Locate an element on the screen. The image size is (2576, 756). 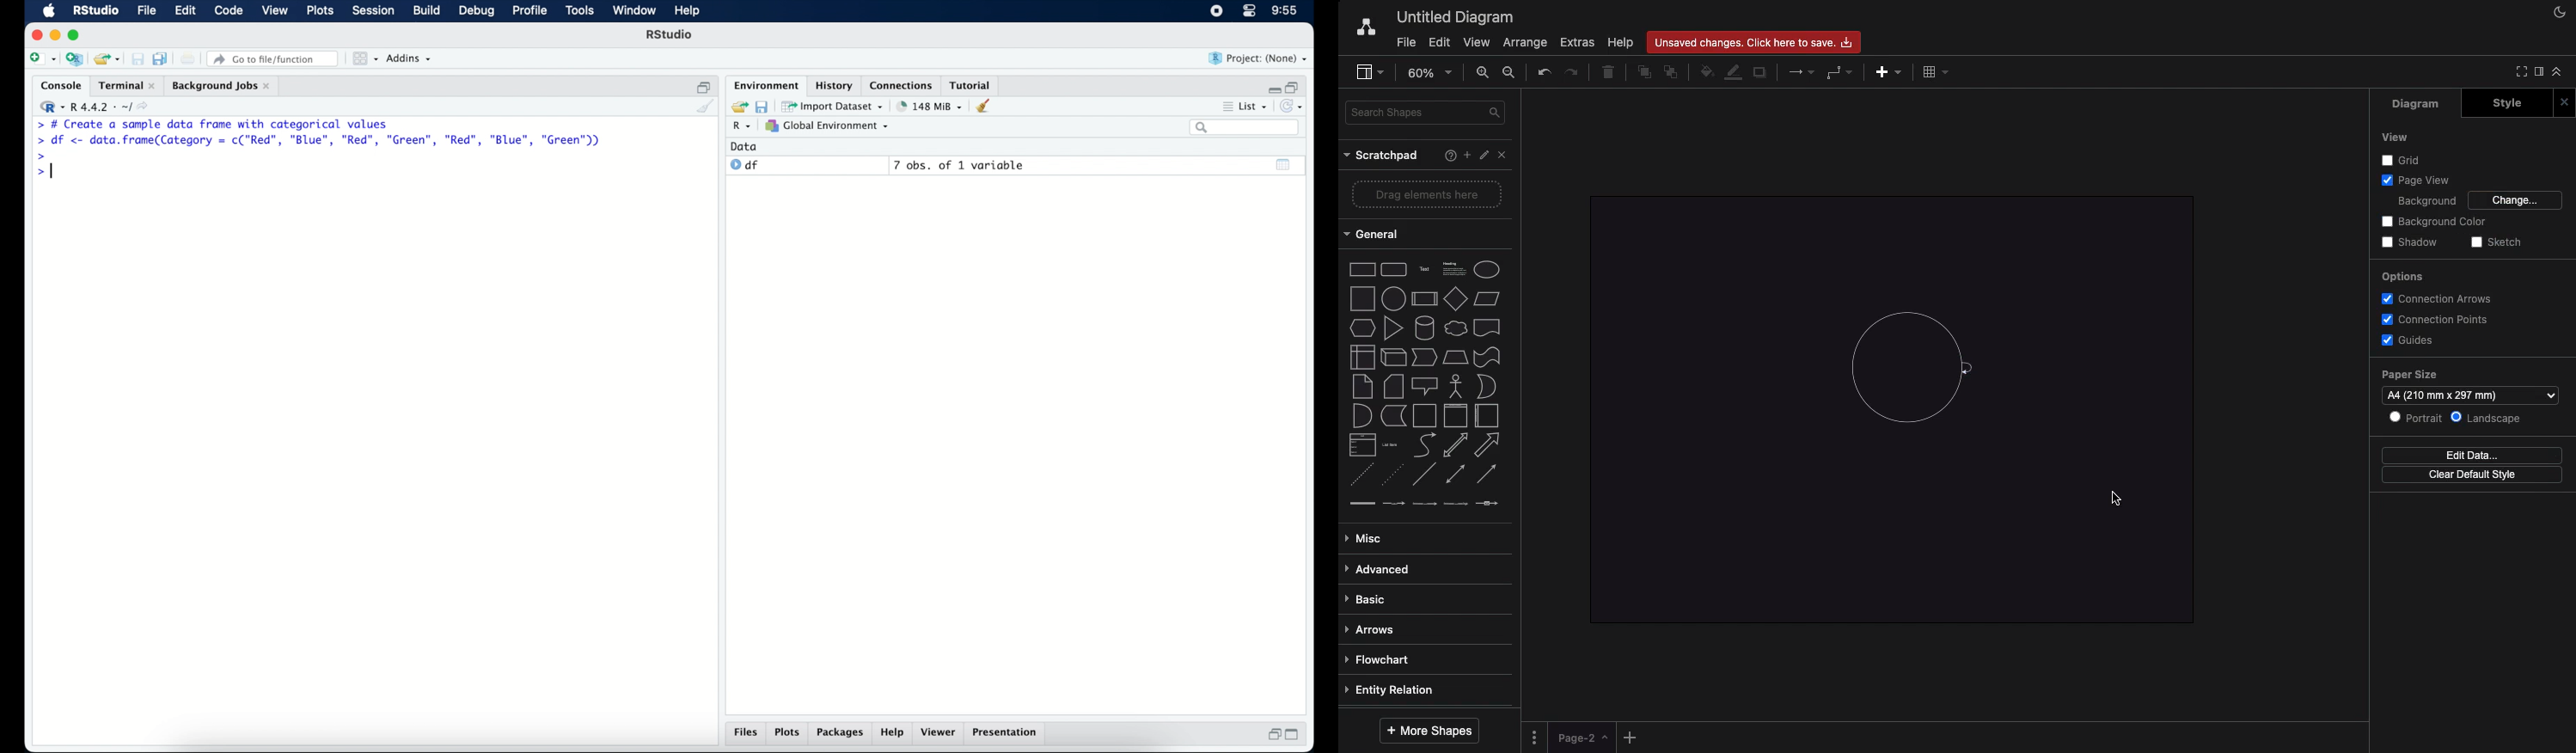
clear console is located at coordinates (706, 107).